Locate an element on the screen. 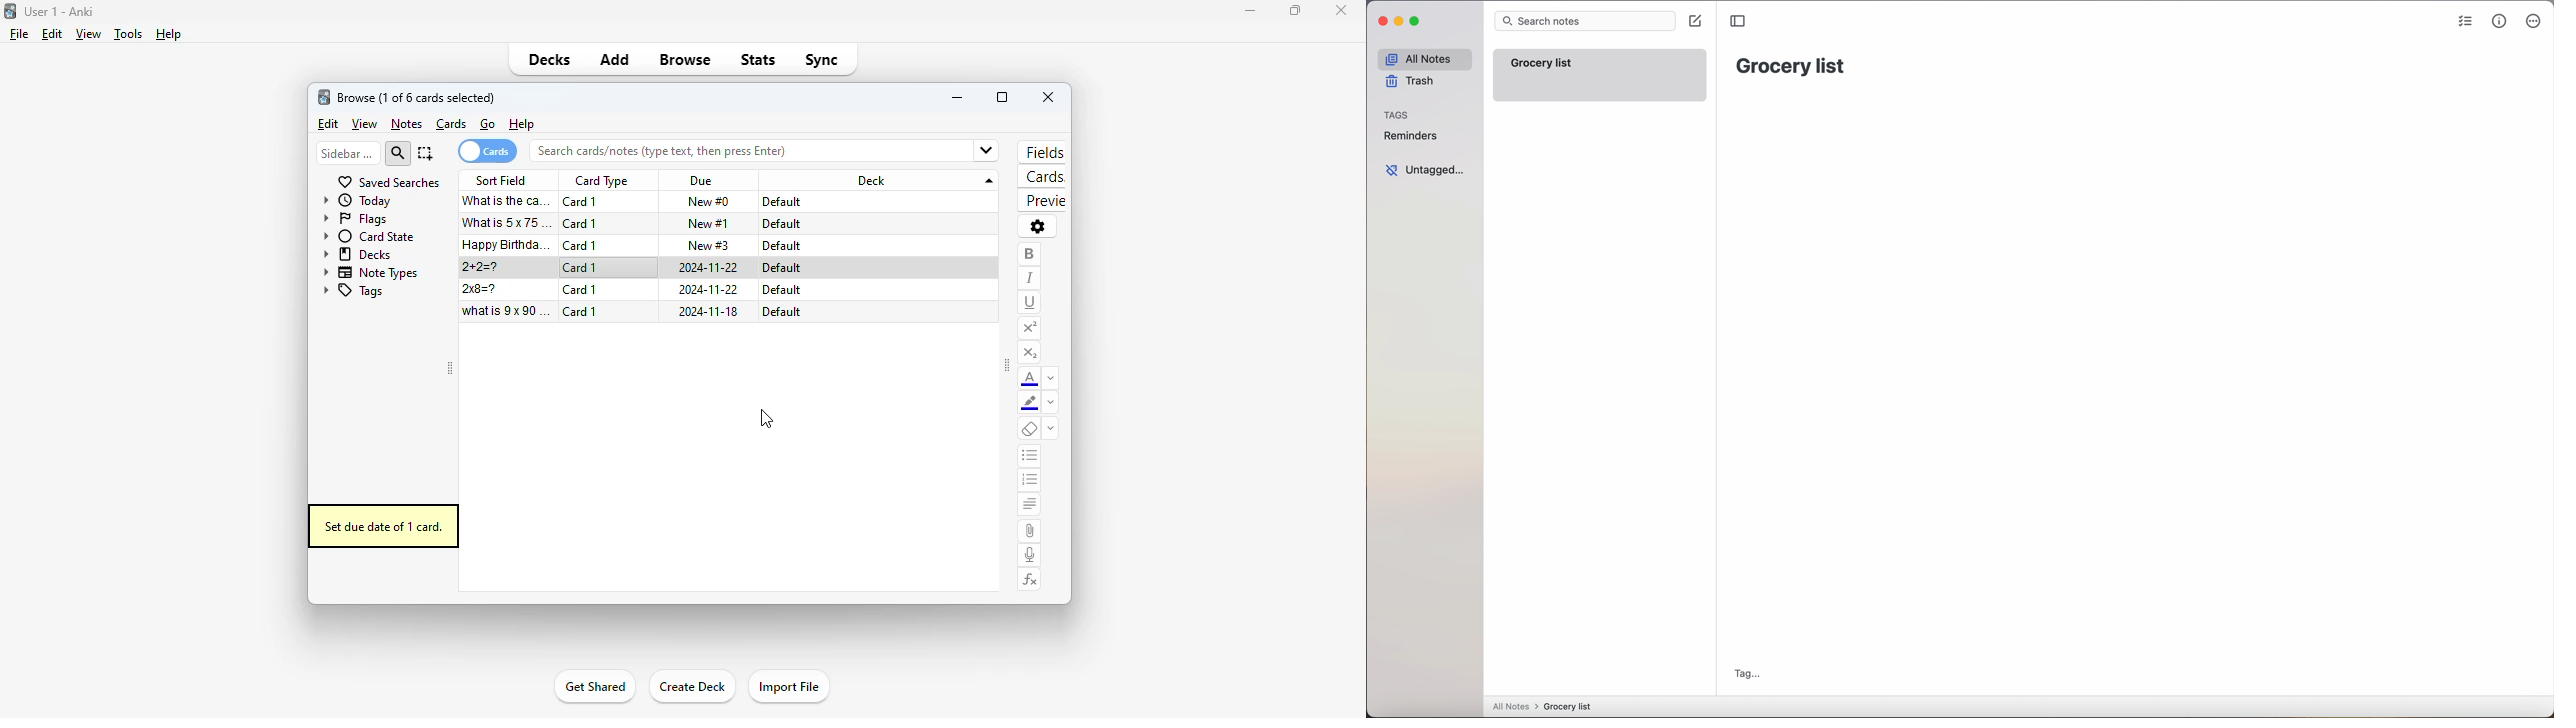  select formatting to remove is located at coordinates (1051, 430).